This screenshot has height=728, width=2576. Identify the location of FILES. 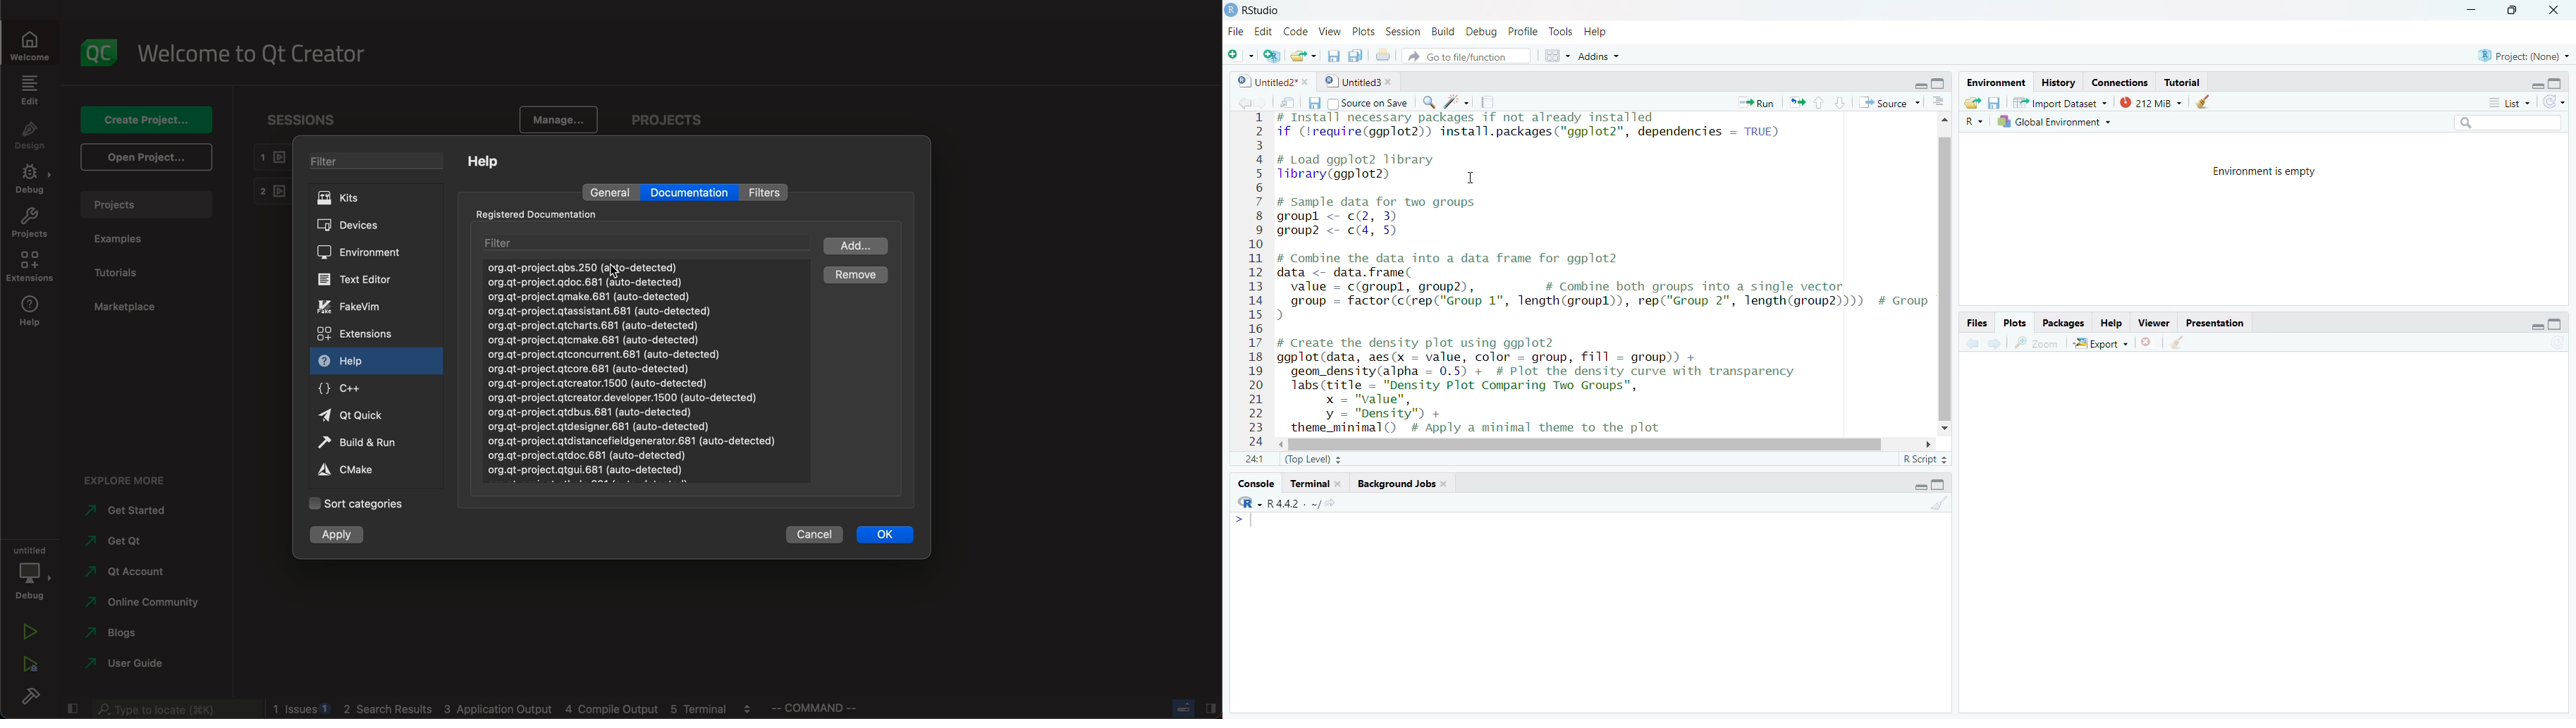
(1979, 321).